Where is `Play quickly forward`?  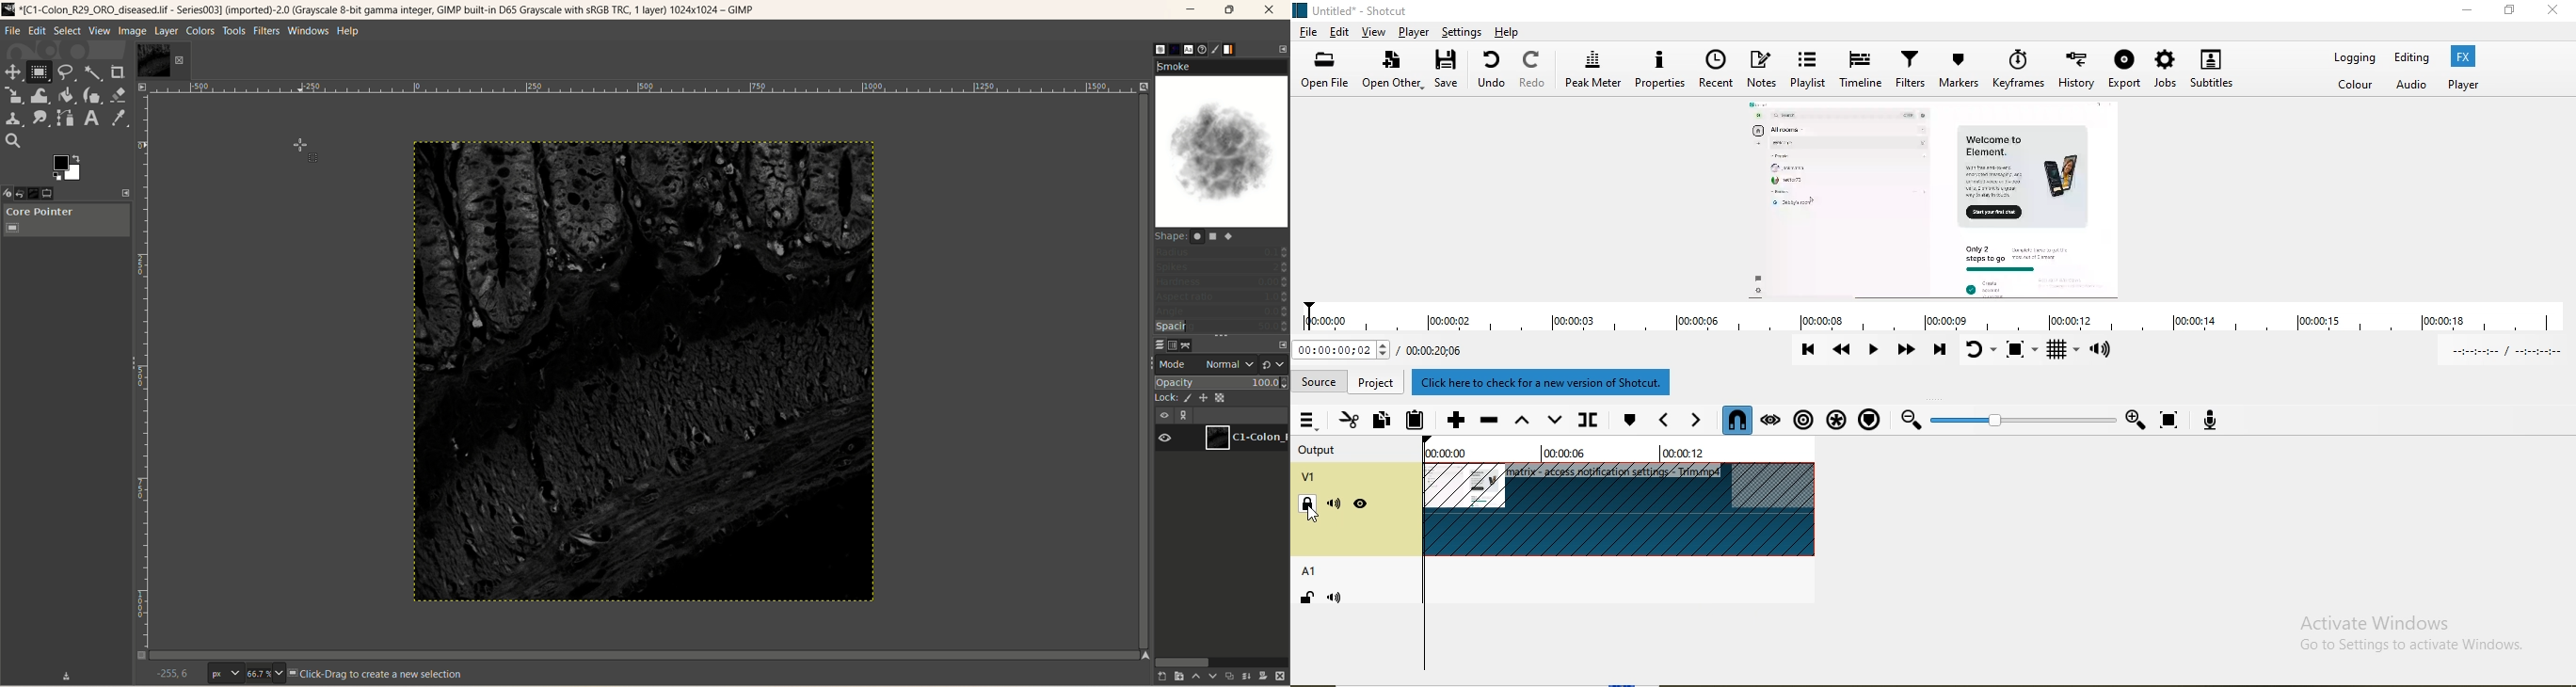
Play quickly forward is located at coordinates (1909, 350).